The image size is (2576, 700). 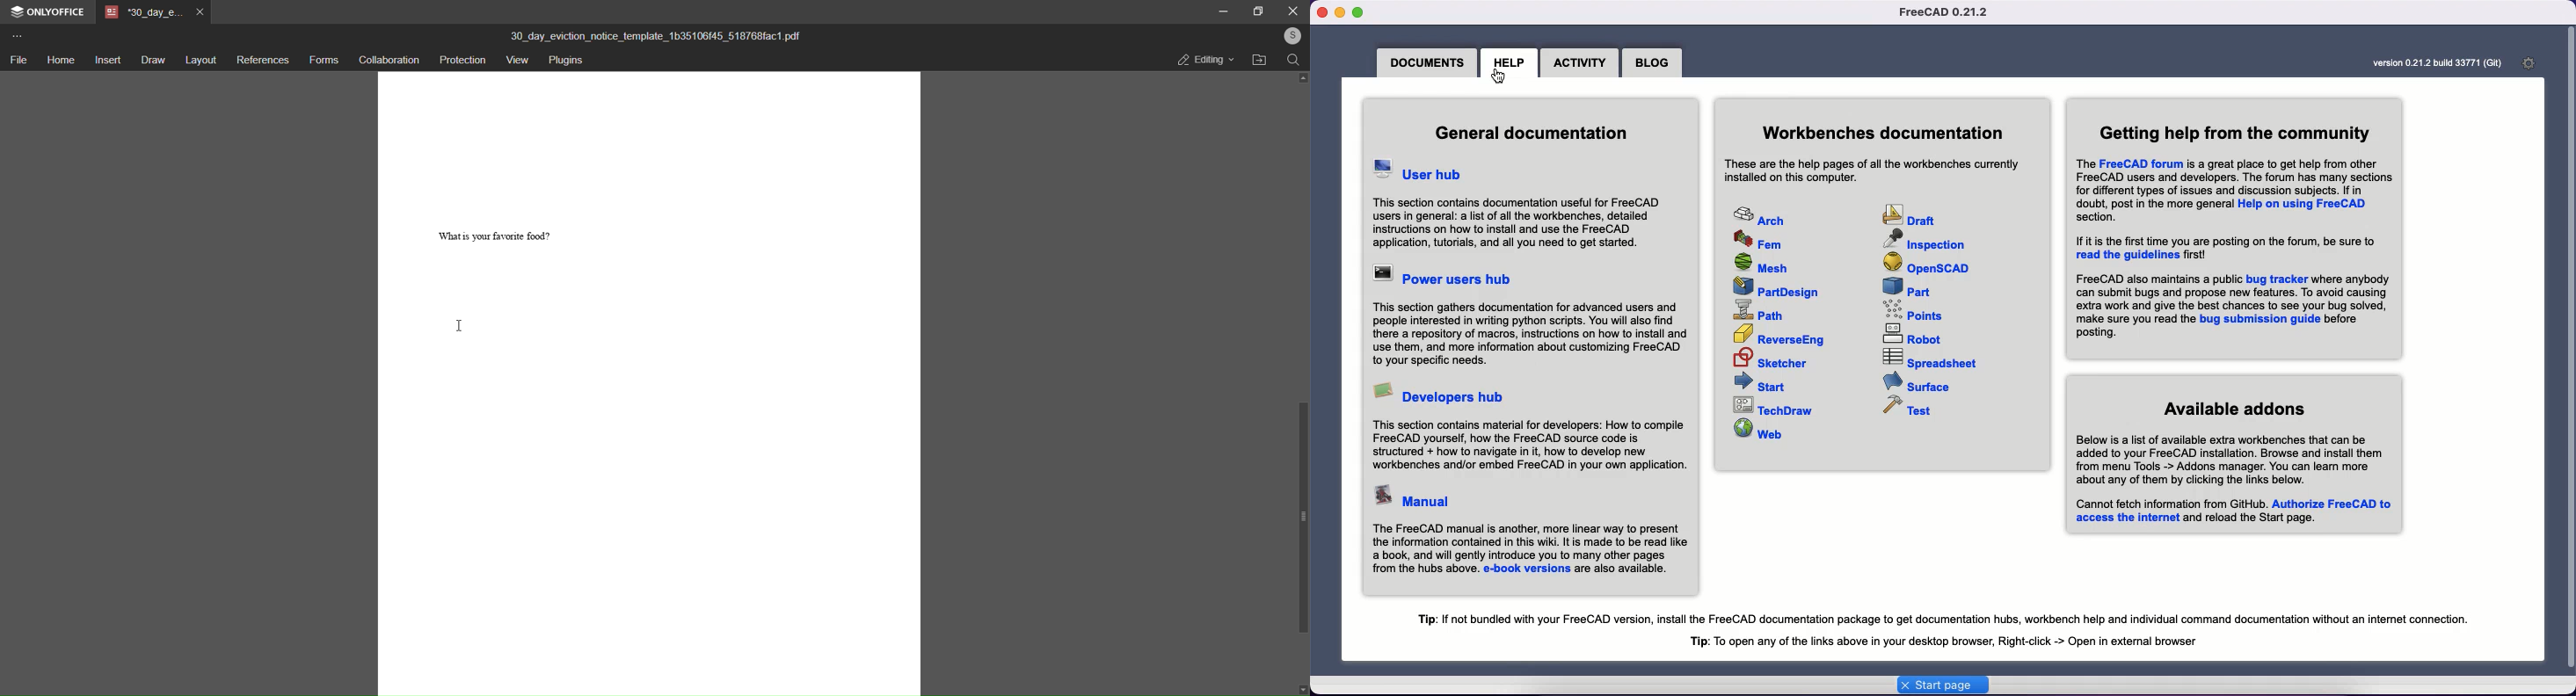 What do you see at coordinates (1529, 532) in the screenshot?
I see `Manual` at bounding box center [1529, 532].